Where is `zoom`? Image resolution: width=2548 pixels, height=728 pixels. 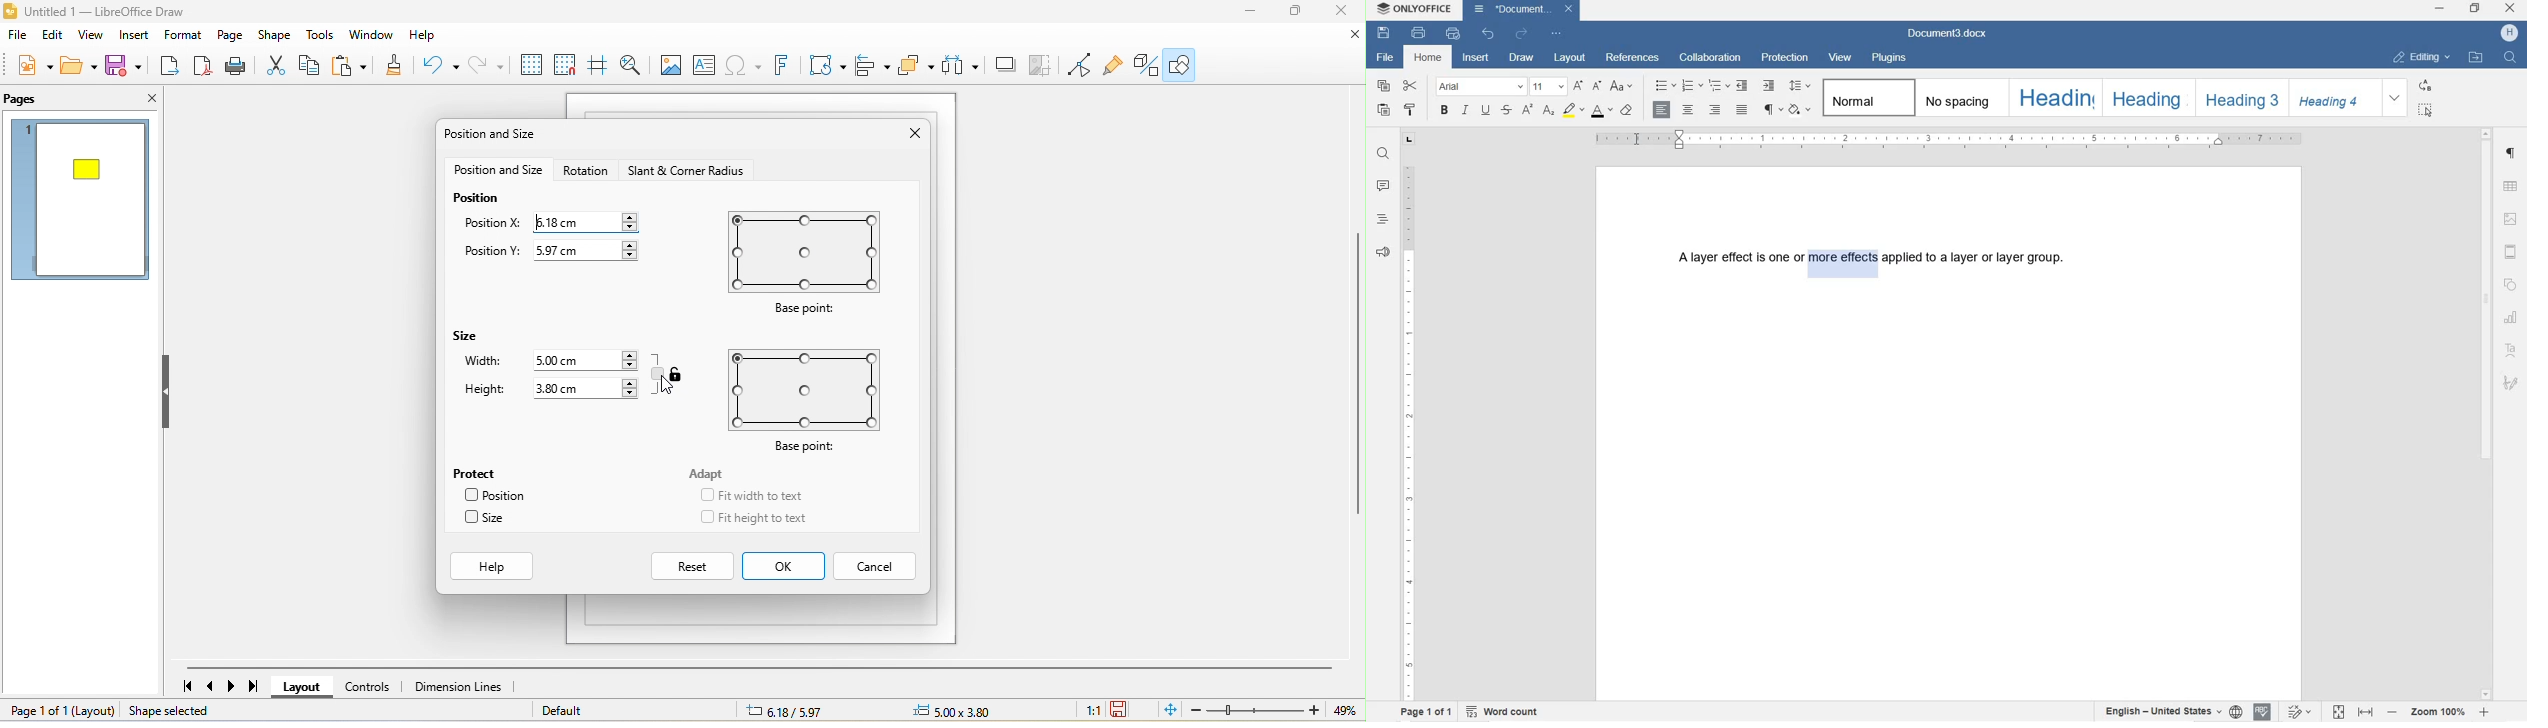 zoom is located at coordinates (1278, 710).